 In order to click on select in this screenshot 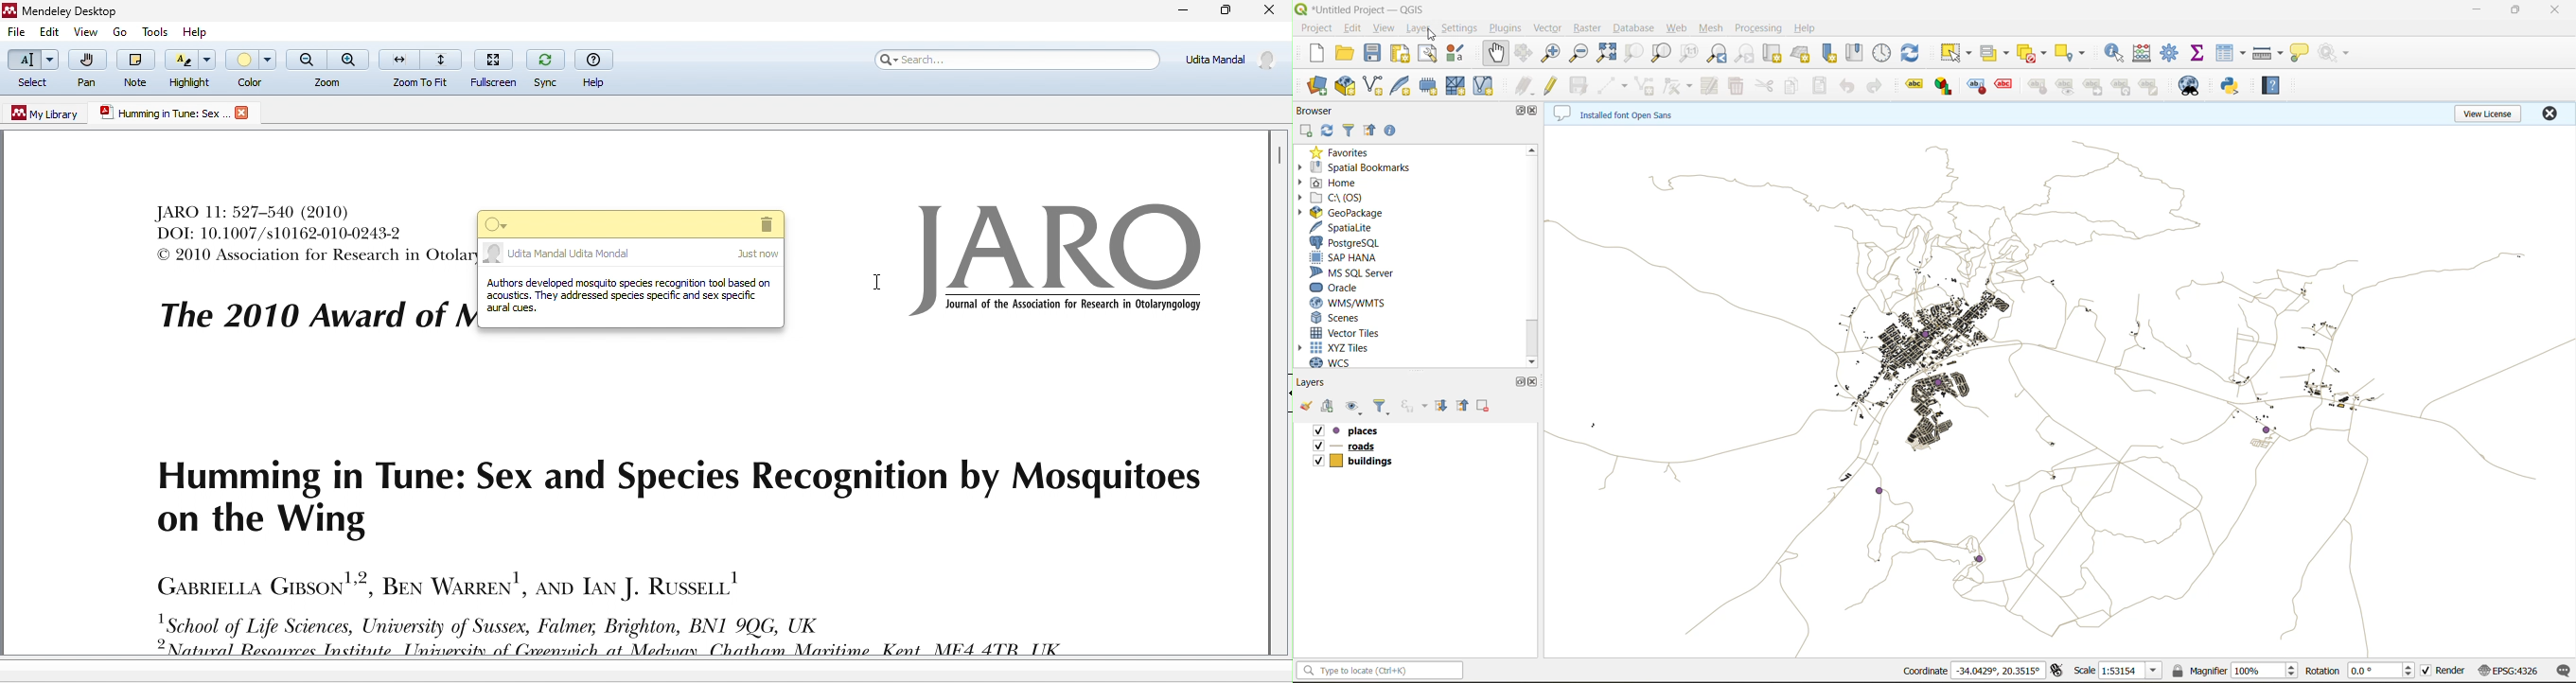, I will do `click(34, 69)`.